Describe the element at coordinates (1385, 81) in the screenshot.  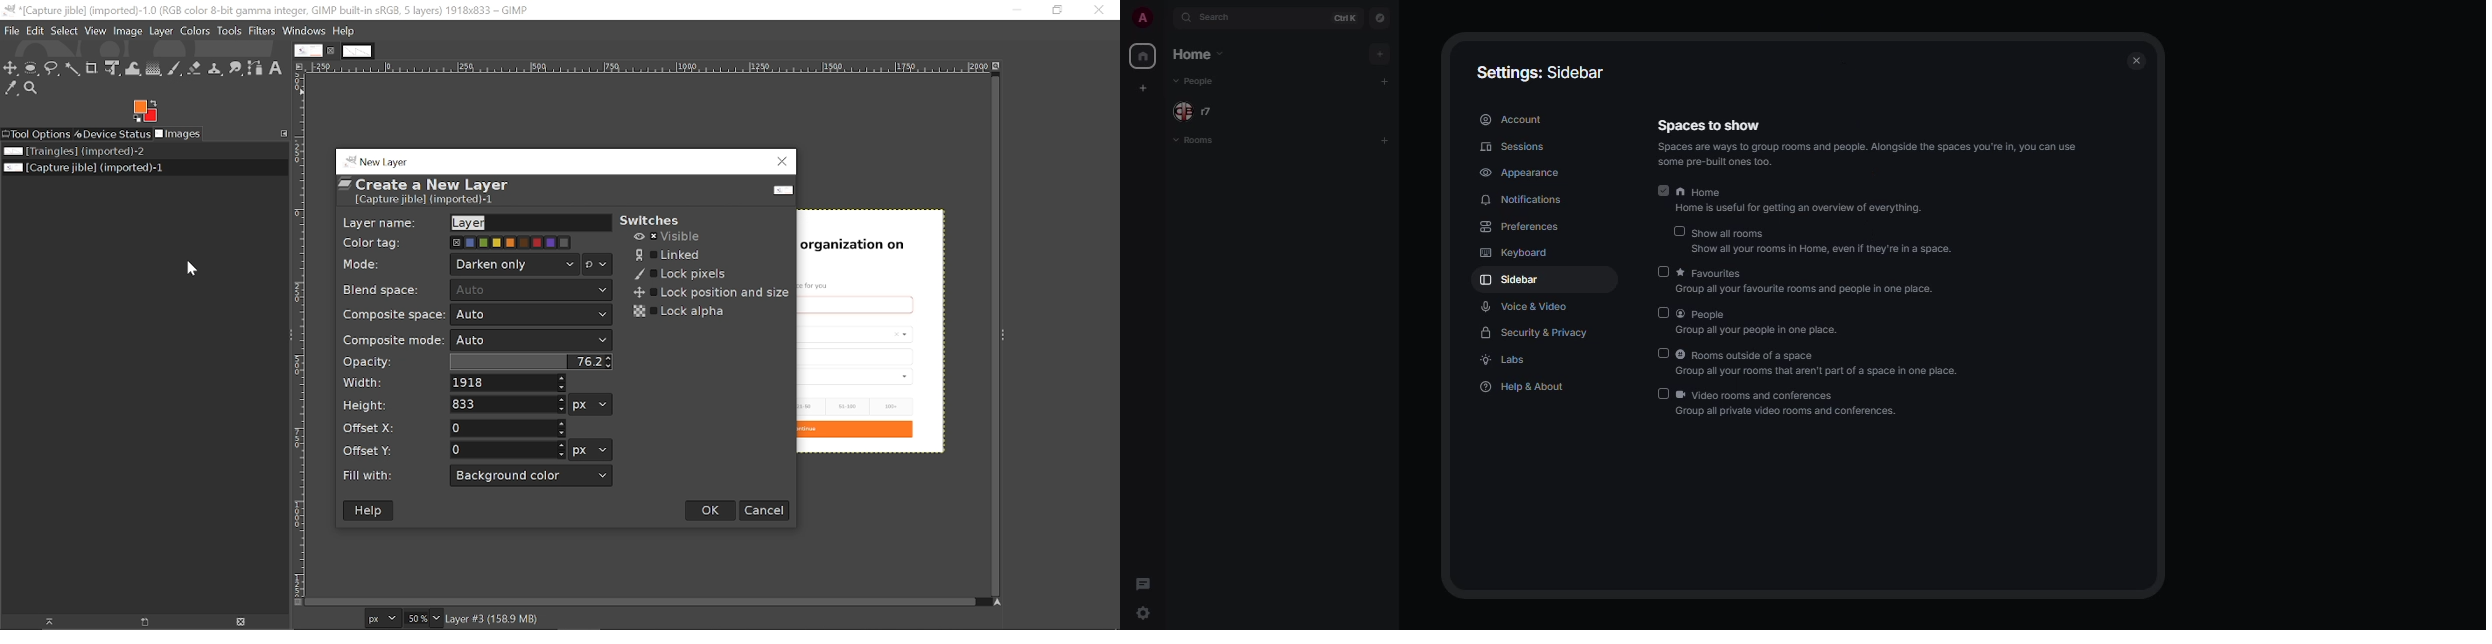
I see `add` at that location.